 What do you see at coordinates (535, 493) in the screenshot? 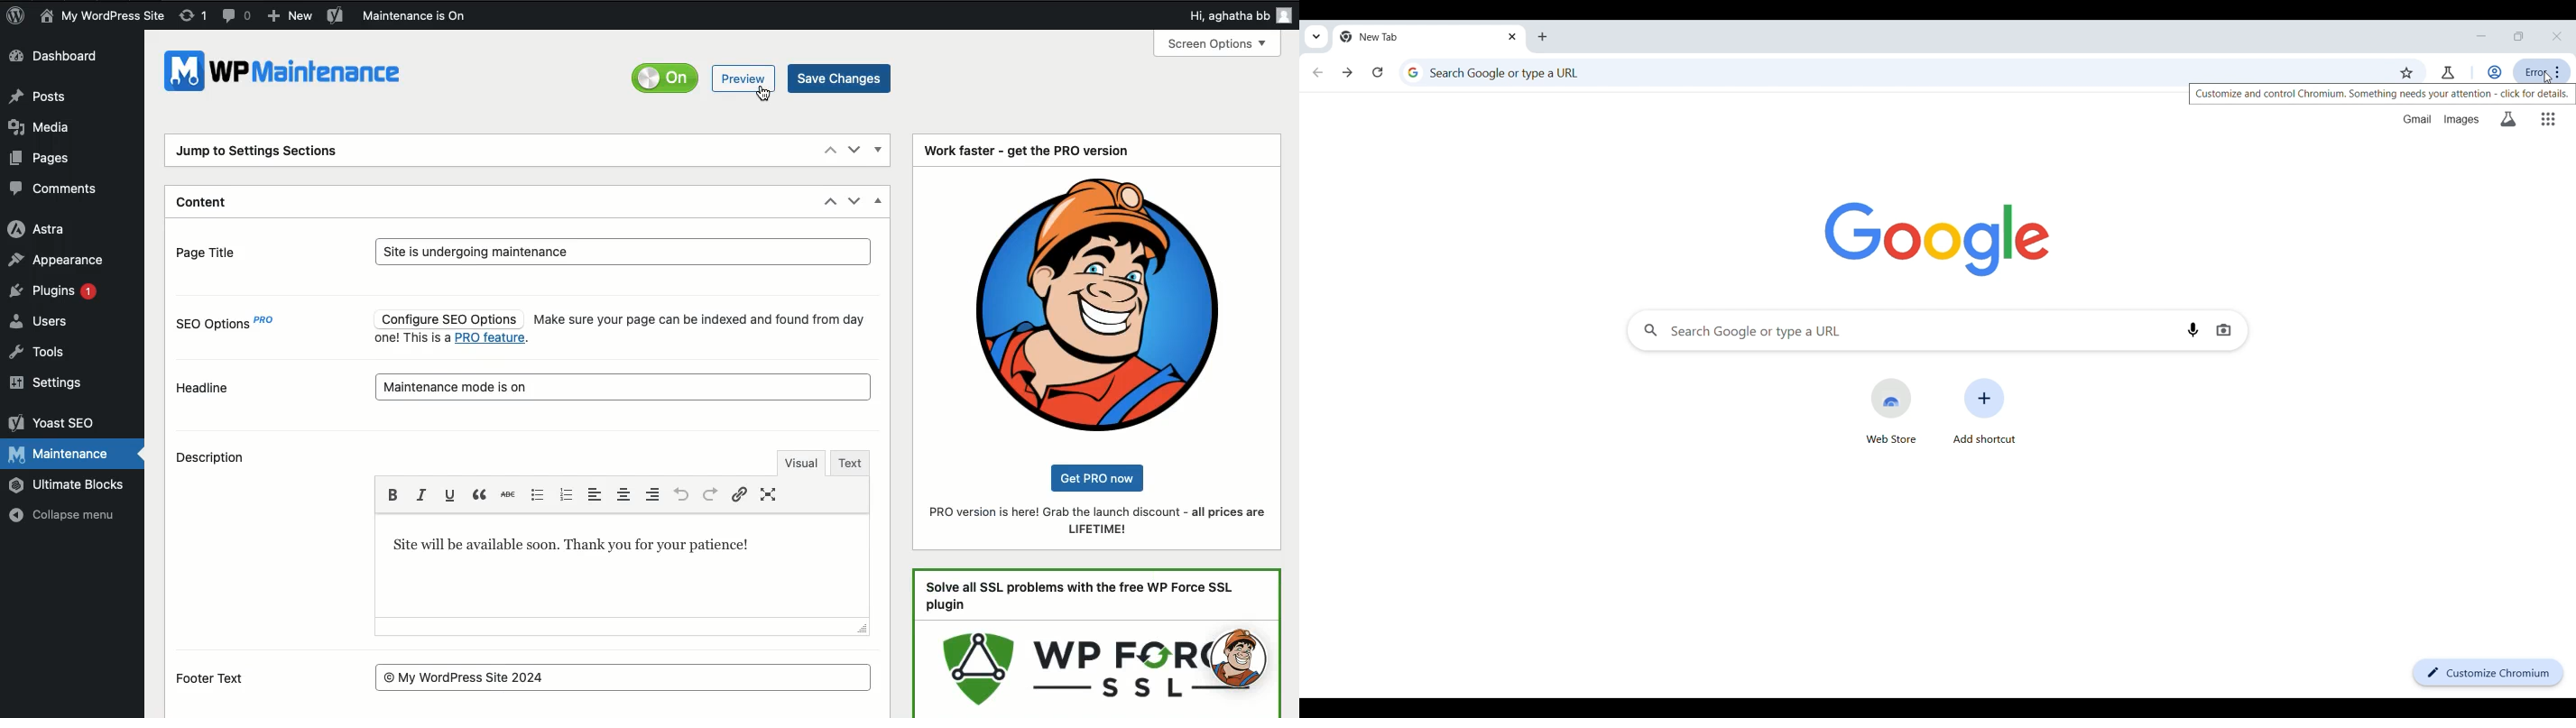
I see `Bullet` at bounding box center [535, 493].